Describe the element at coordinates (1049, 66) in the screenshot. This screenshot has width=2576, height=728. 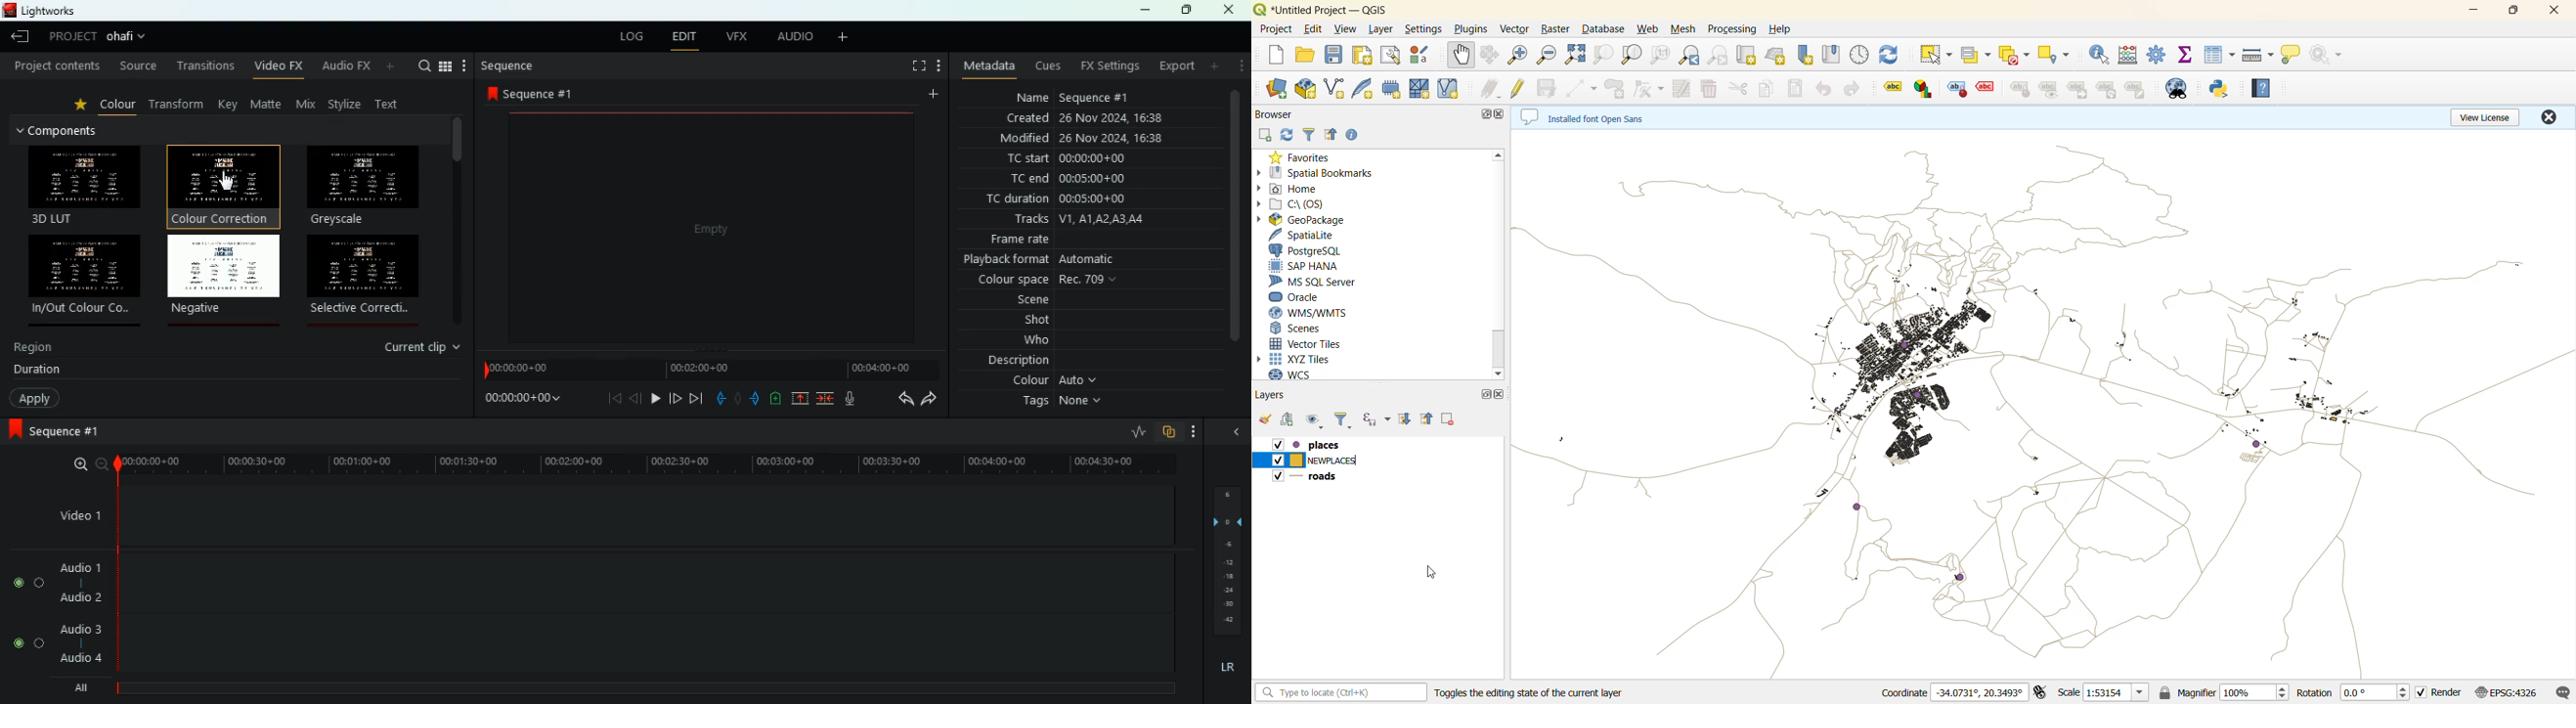
I see `cues` at that location.